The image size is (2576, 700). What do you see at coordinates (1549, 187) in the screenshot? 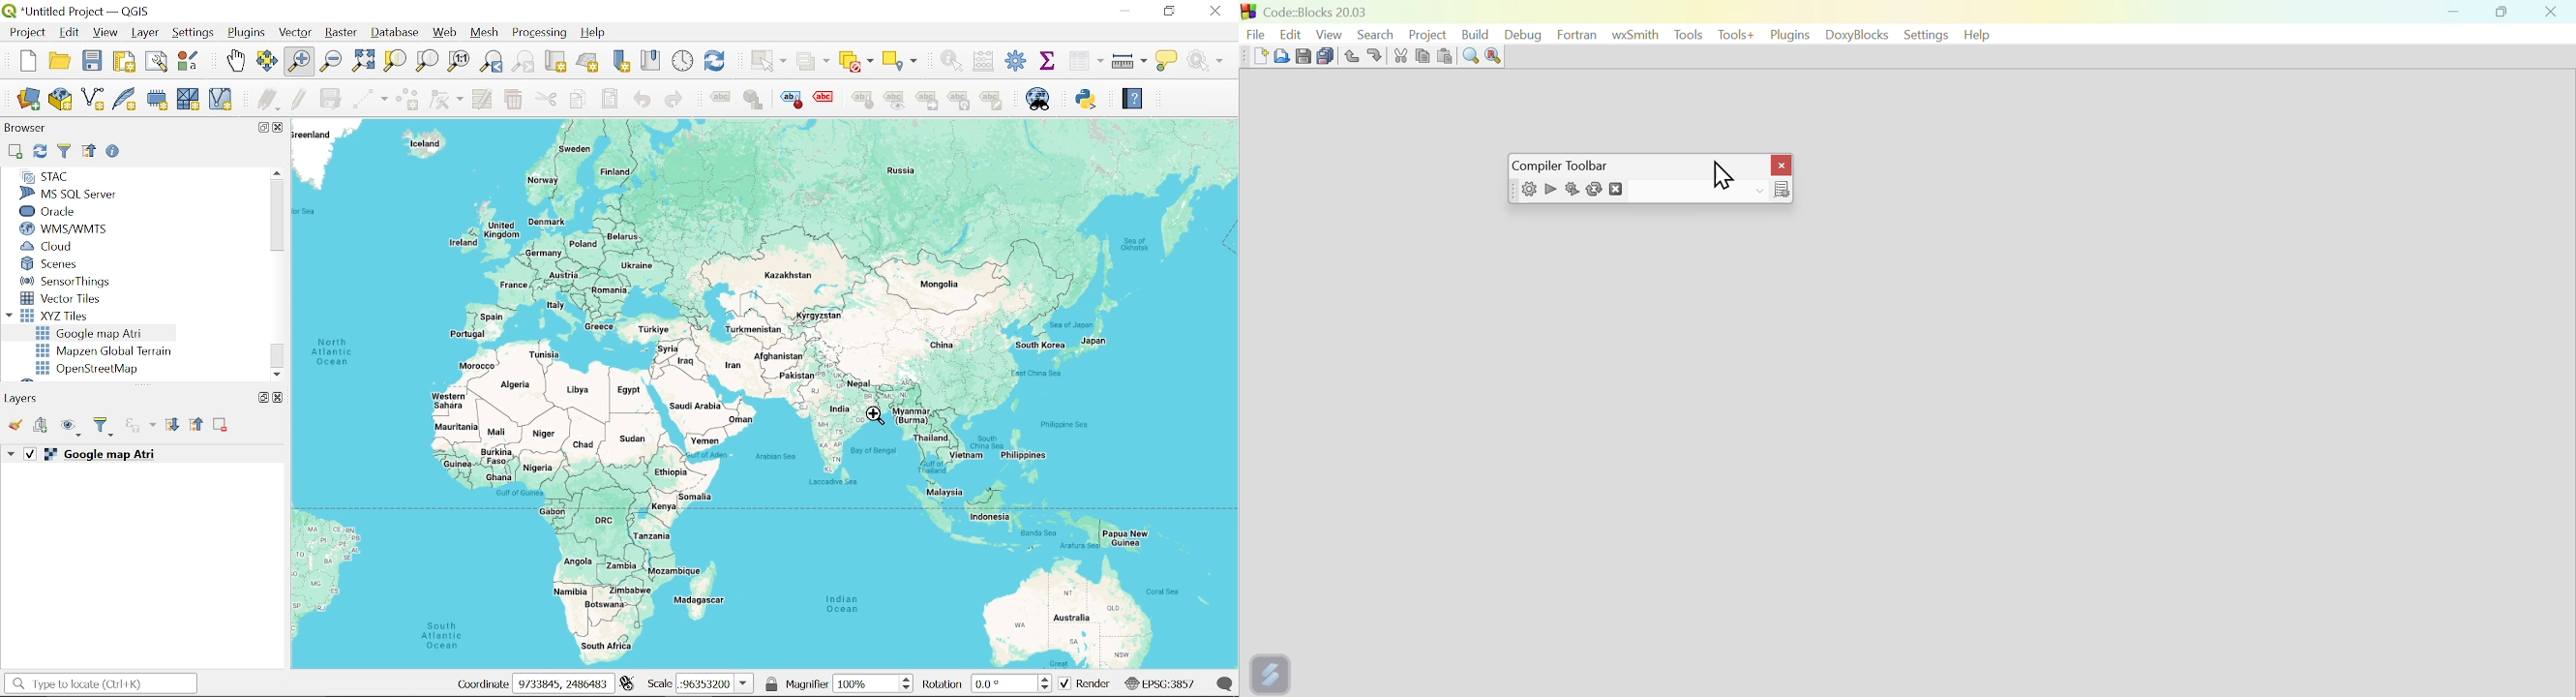
I see `Play` at bounding box center [1549, 187].